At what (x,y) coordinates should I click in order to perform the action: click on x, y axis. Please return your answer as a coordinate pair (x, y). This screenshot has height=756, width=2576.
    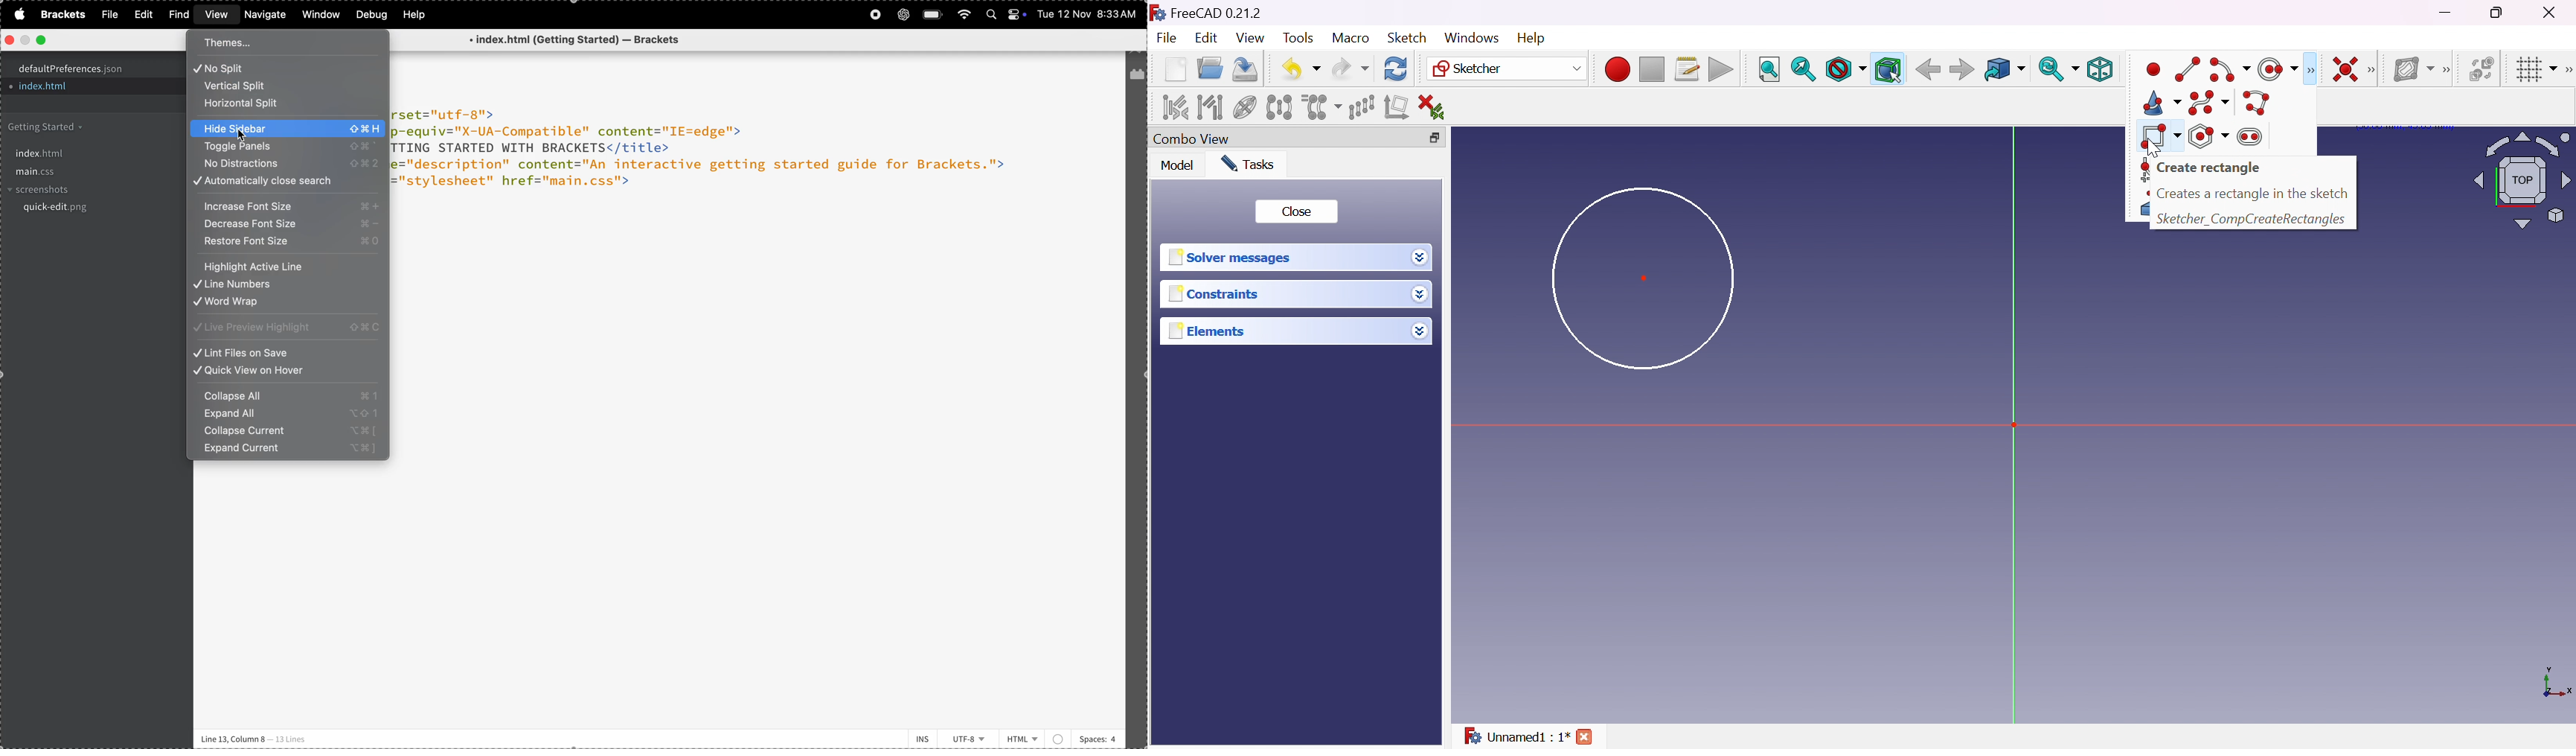
    Looking at the image, I should click on (2555, 683).